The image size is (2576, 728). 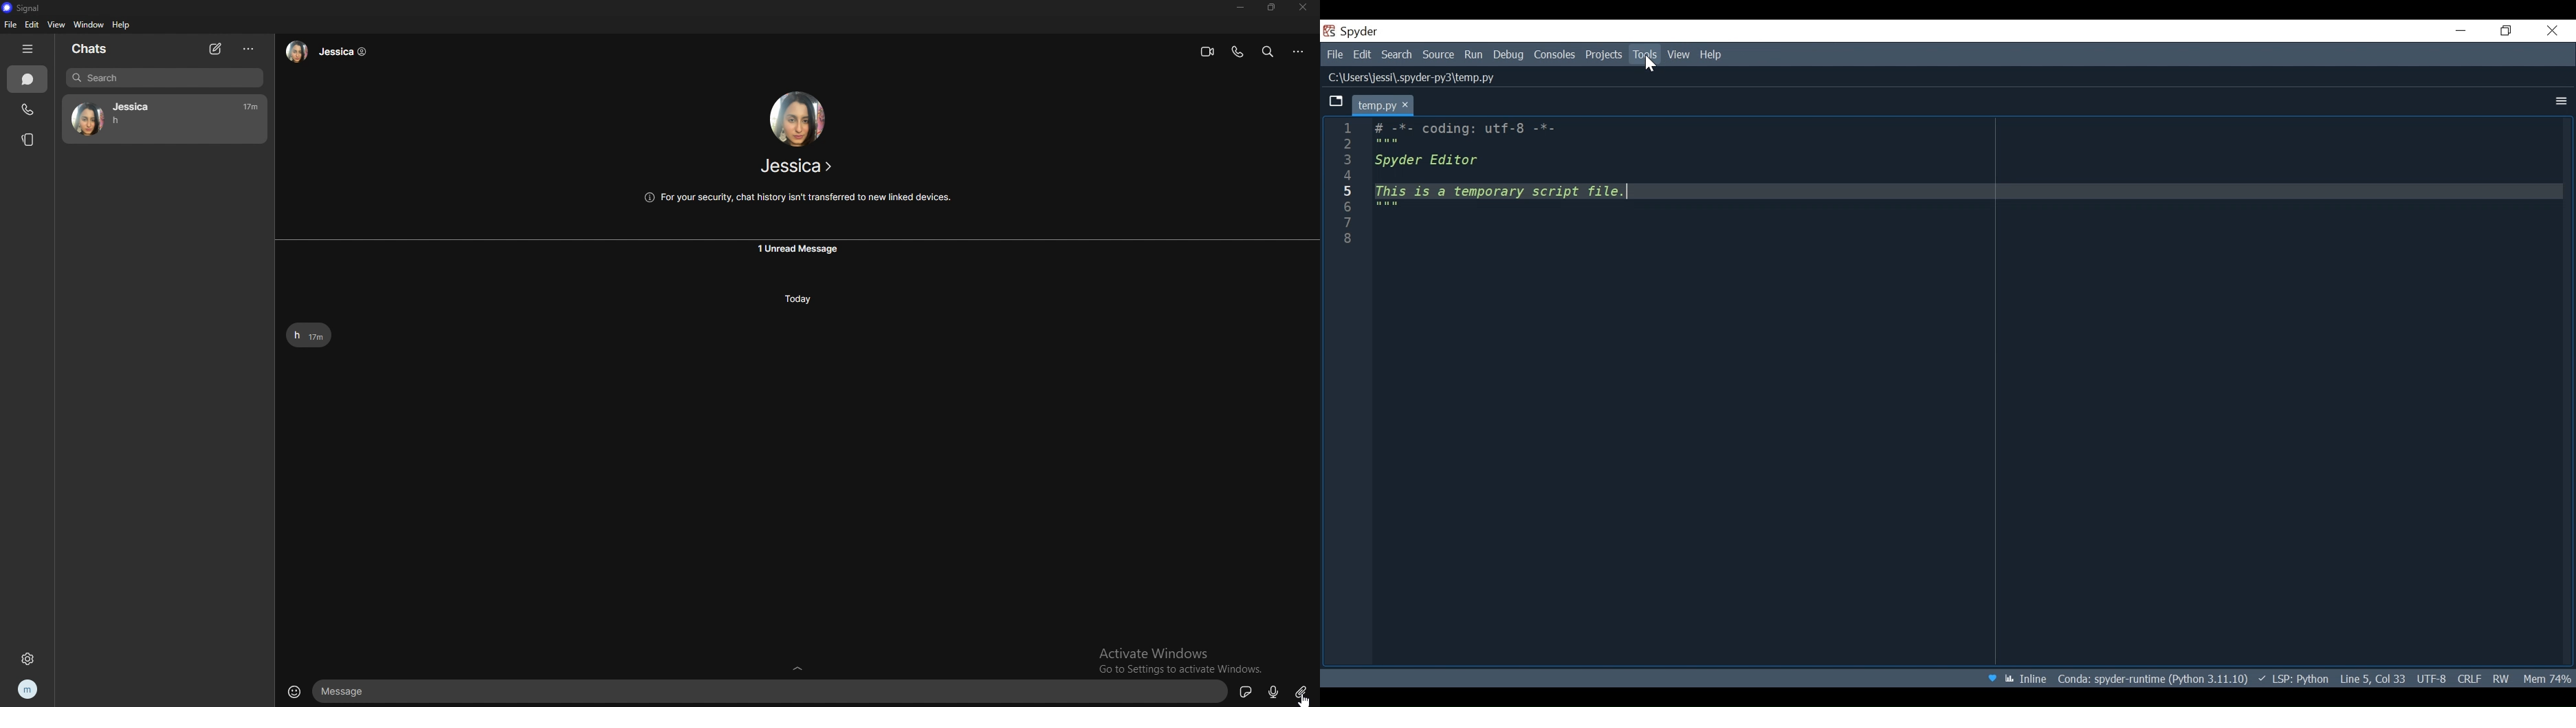 I want to click on More Options, so click(x=2559, y=101).